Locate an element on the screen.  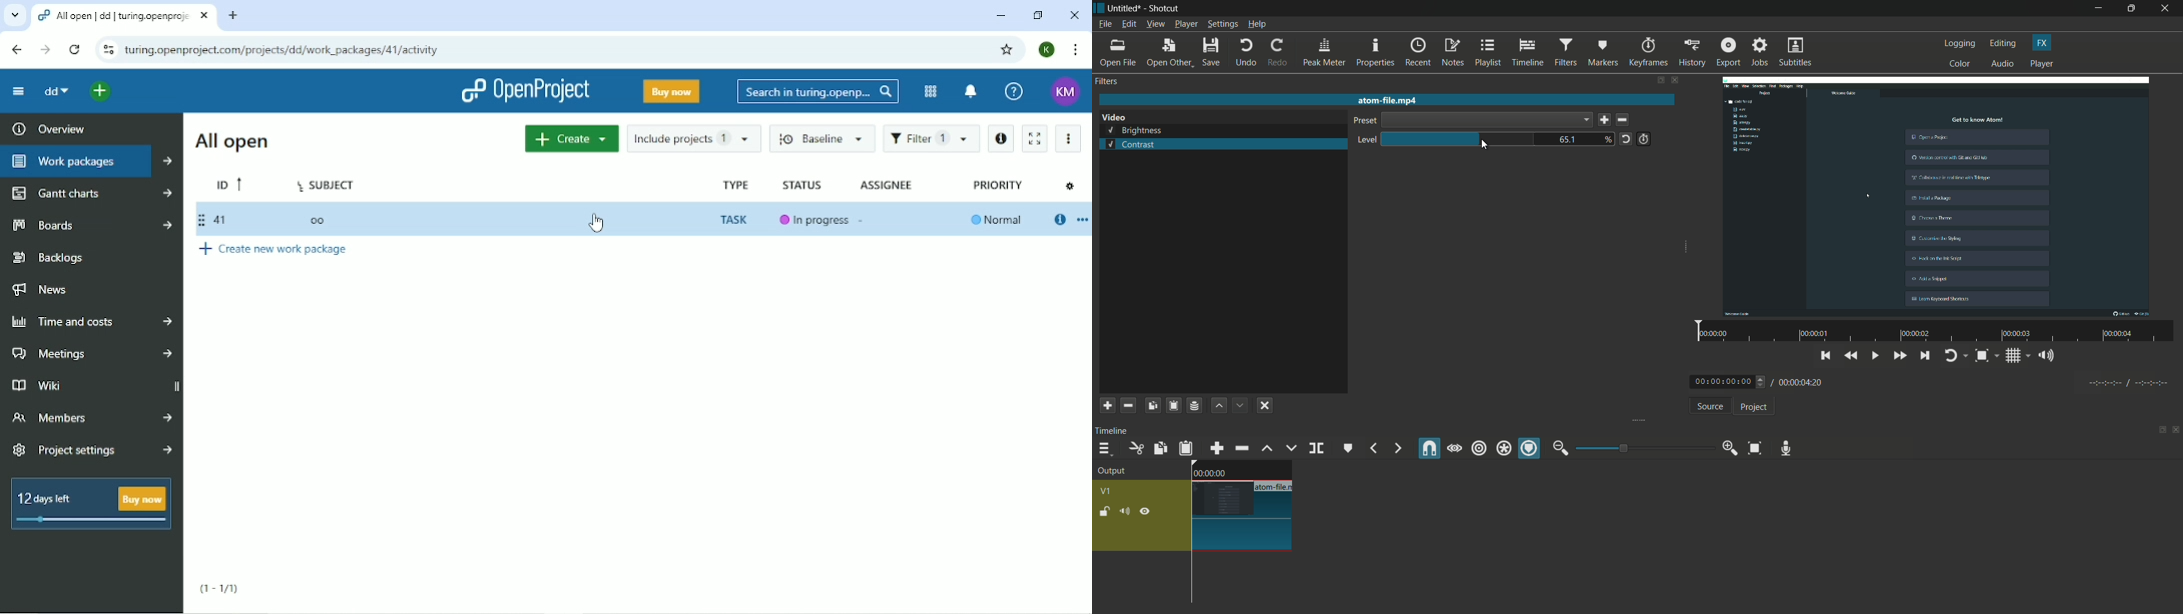
save is located at coordinates (1213, 53).